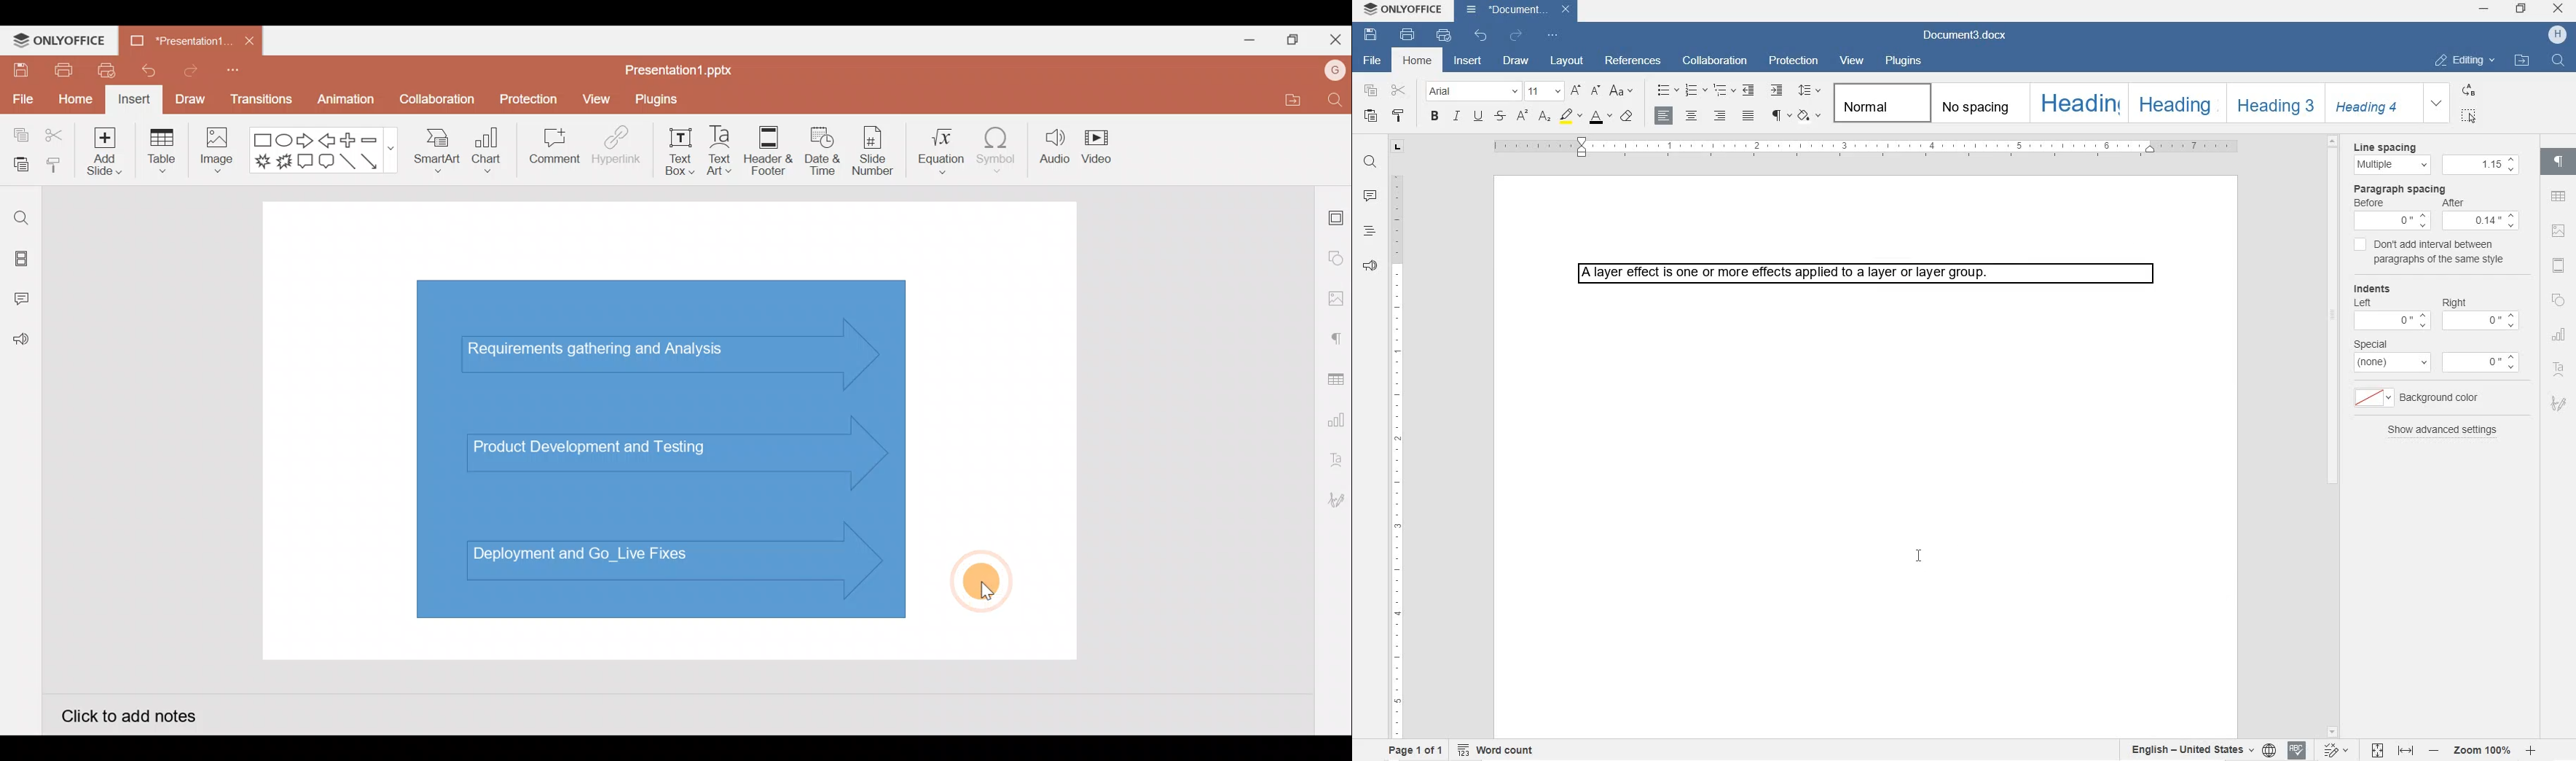 Image resolution: width=2576 pixels, height=784 pixels. What do you see at coordinates (347, 103) in the screenshot?
I see `Animation` at bounding box center [347, 103].